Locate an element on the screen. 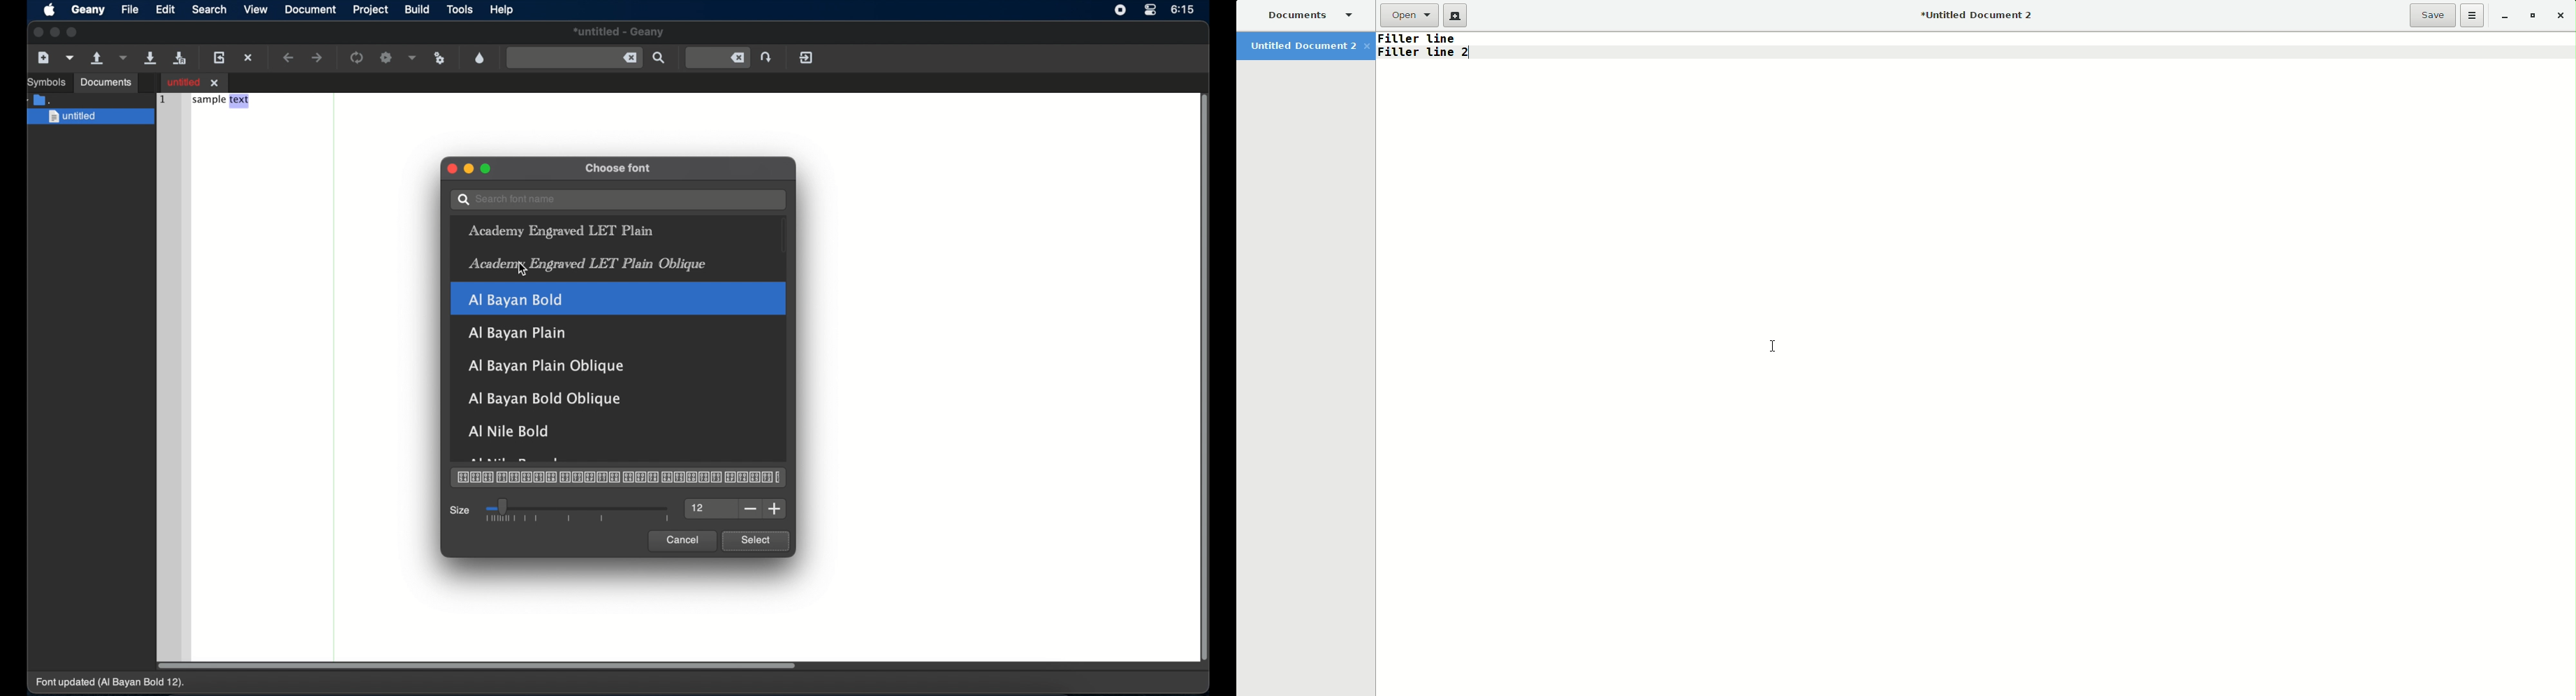  create a new file is located at coordinates (44, 58).